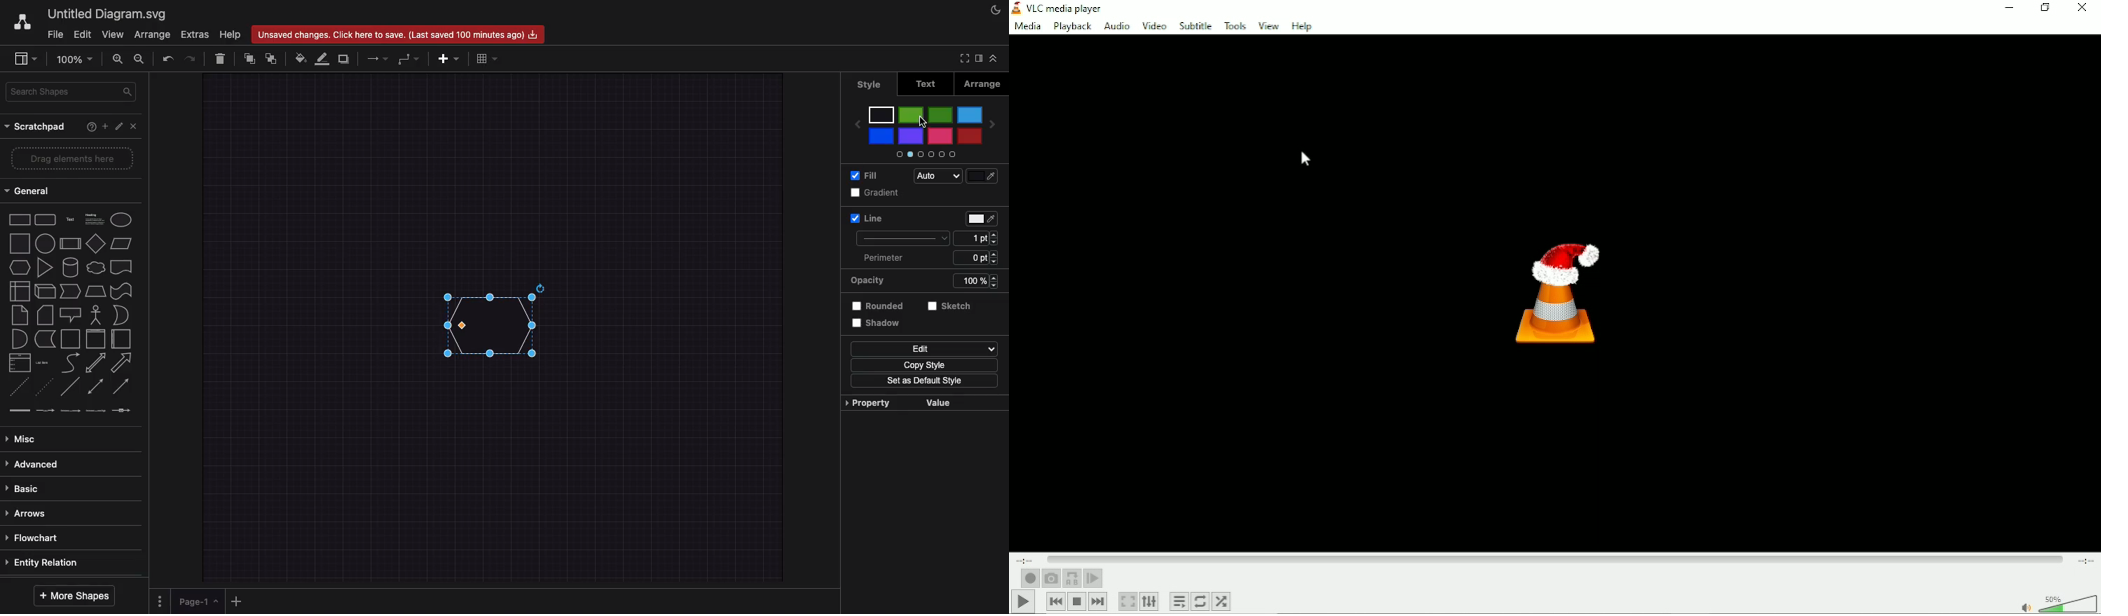 This screenshot has height=616, width=2128. What do you see at coordinates (74, 595) in the screenshot?
I see `More shapes` at bounding box center [74, 595].